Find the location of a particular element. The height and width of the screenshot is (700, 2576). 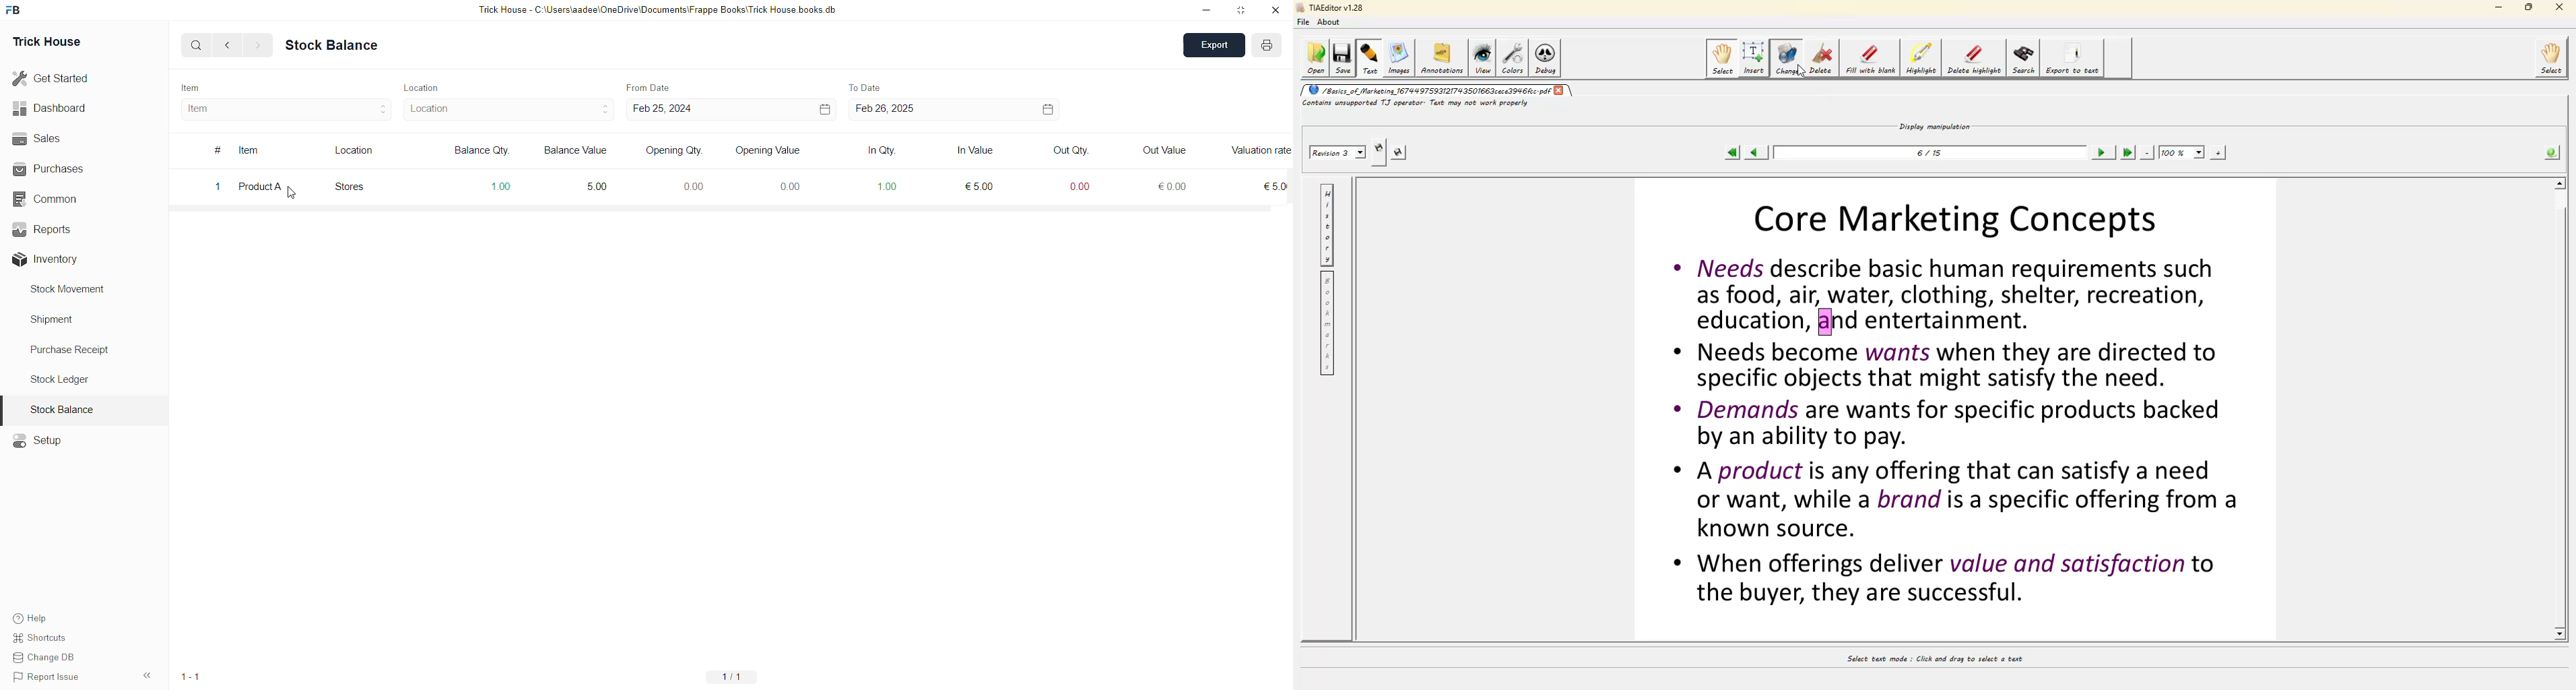

Help is located at coordinates (34, 619).